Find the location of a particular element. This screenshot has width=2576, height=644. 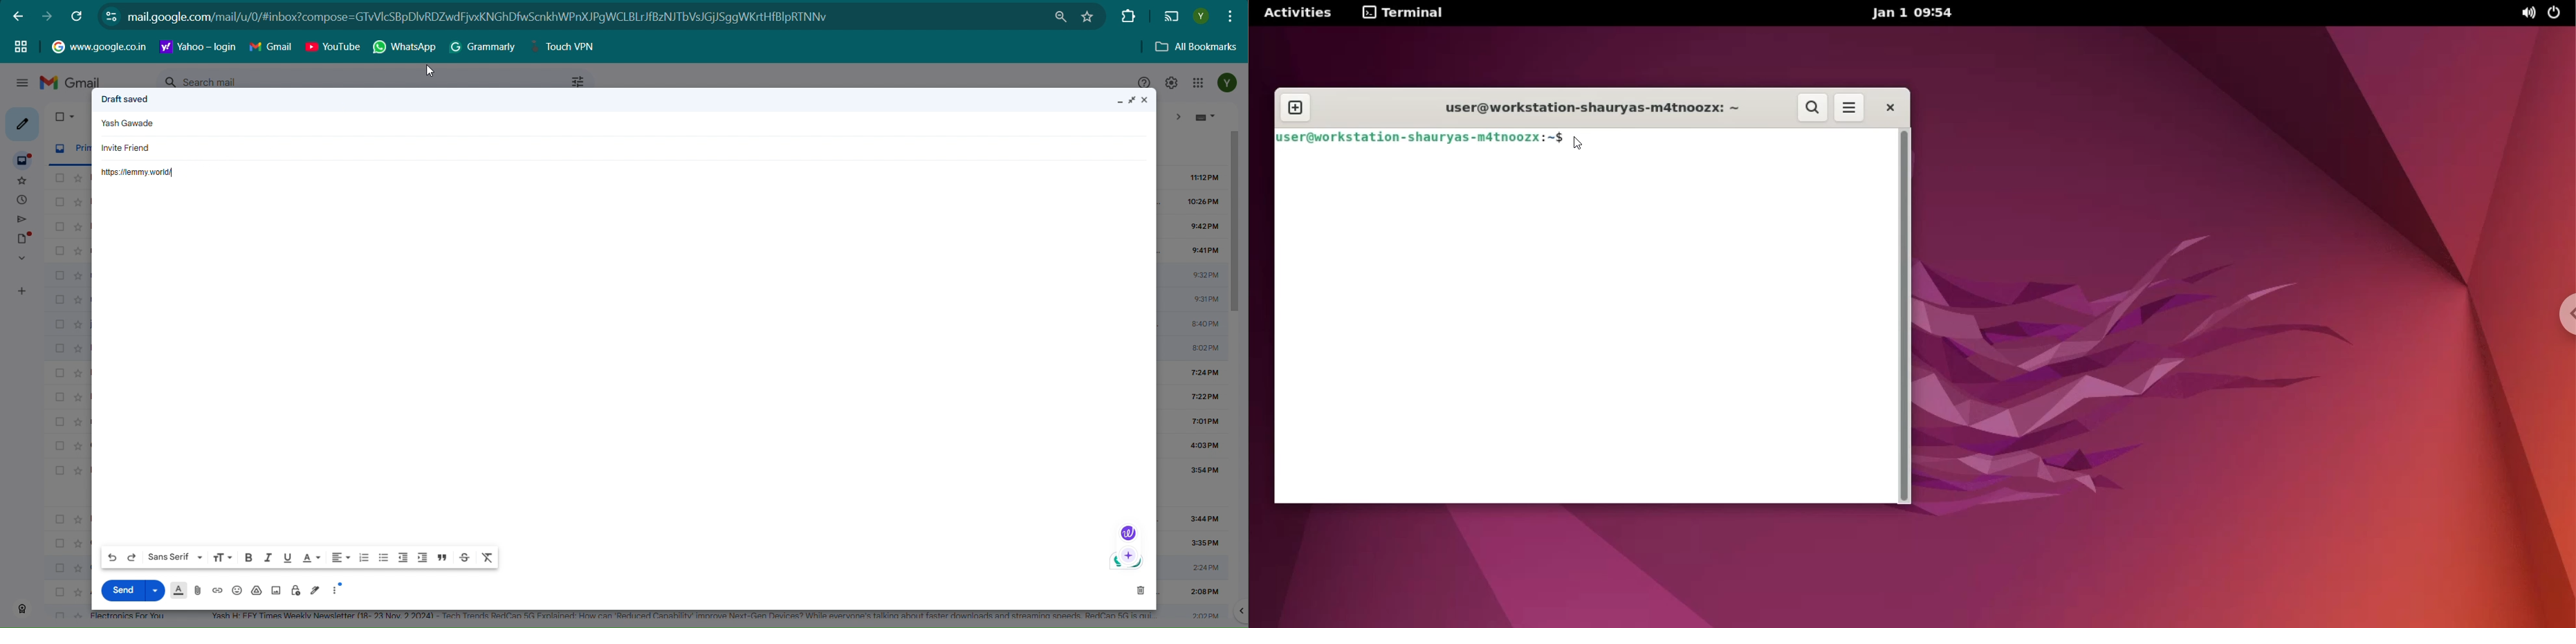

Indent more is located at coordinates (422, 558).